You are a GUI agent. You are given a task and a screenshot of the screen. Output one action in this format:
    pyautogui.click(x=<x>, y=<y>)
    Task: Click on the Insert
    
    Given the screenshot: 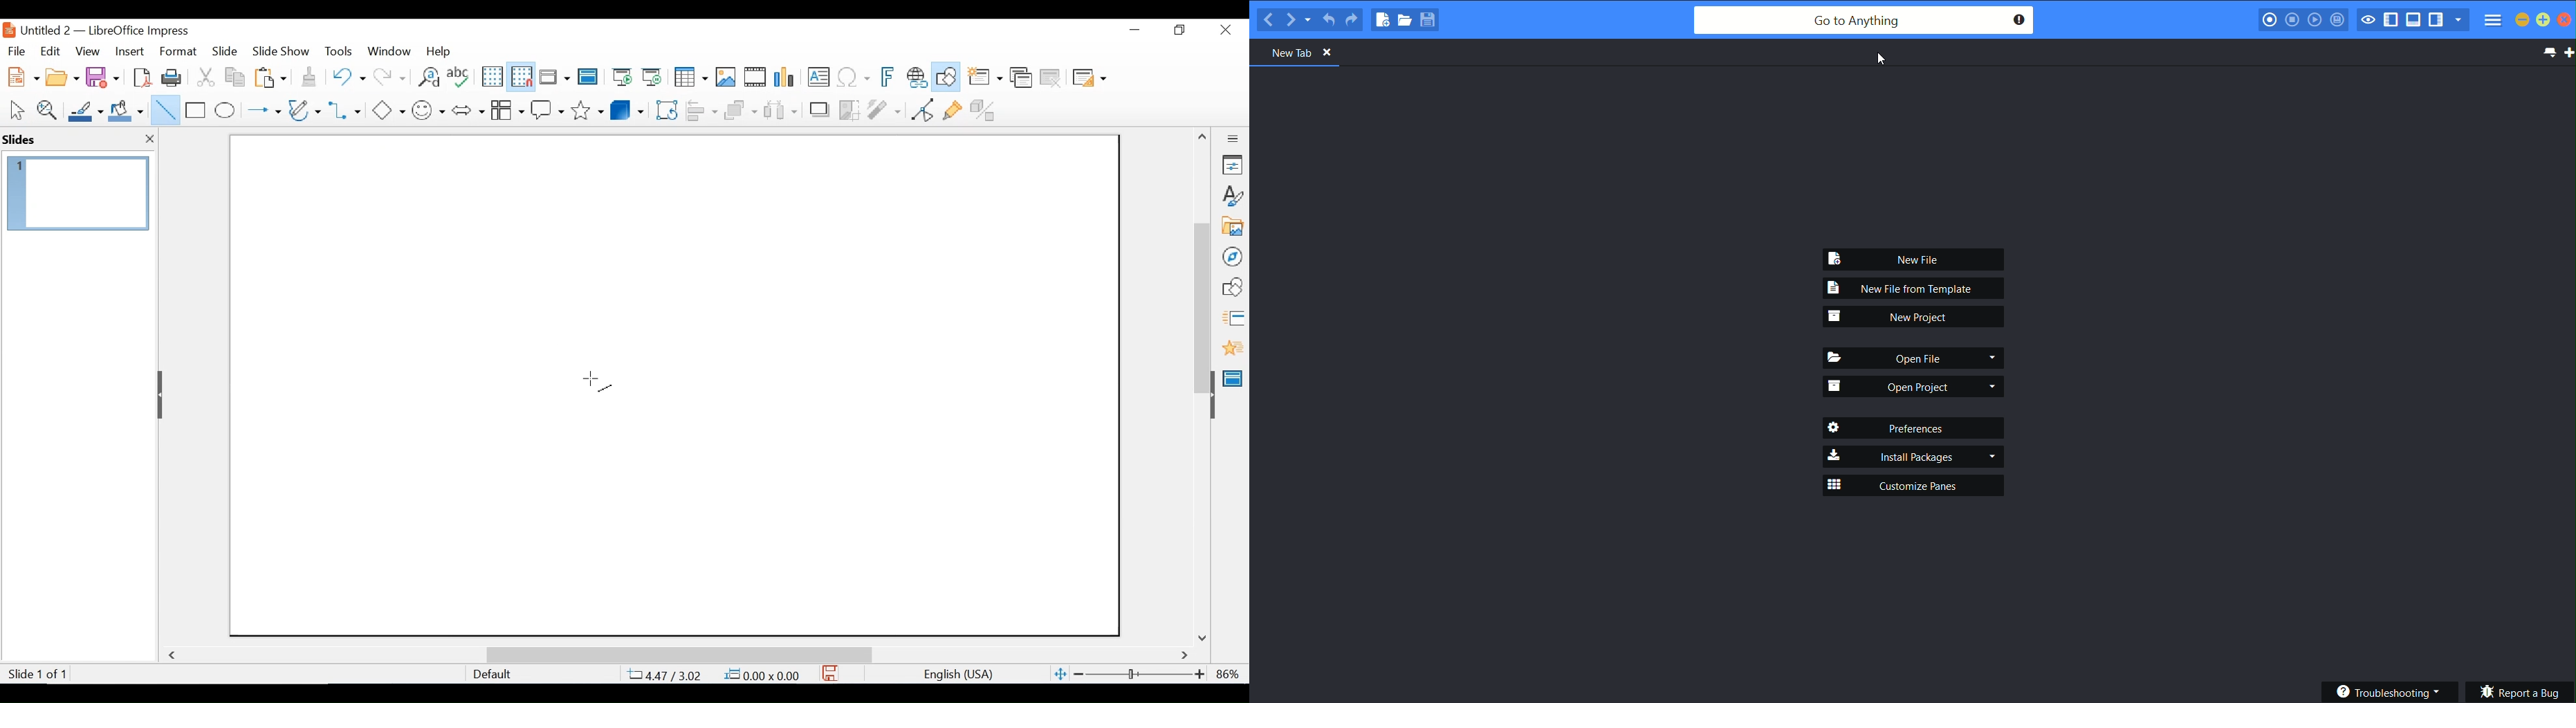 What is the action you would take?
    pyautogui.click(x=128, y=51)
    